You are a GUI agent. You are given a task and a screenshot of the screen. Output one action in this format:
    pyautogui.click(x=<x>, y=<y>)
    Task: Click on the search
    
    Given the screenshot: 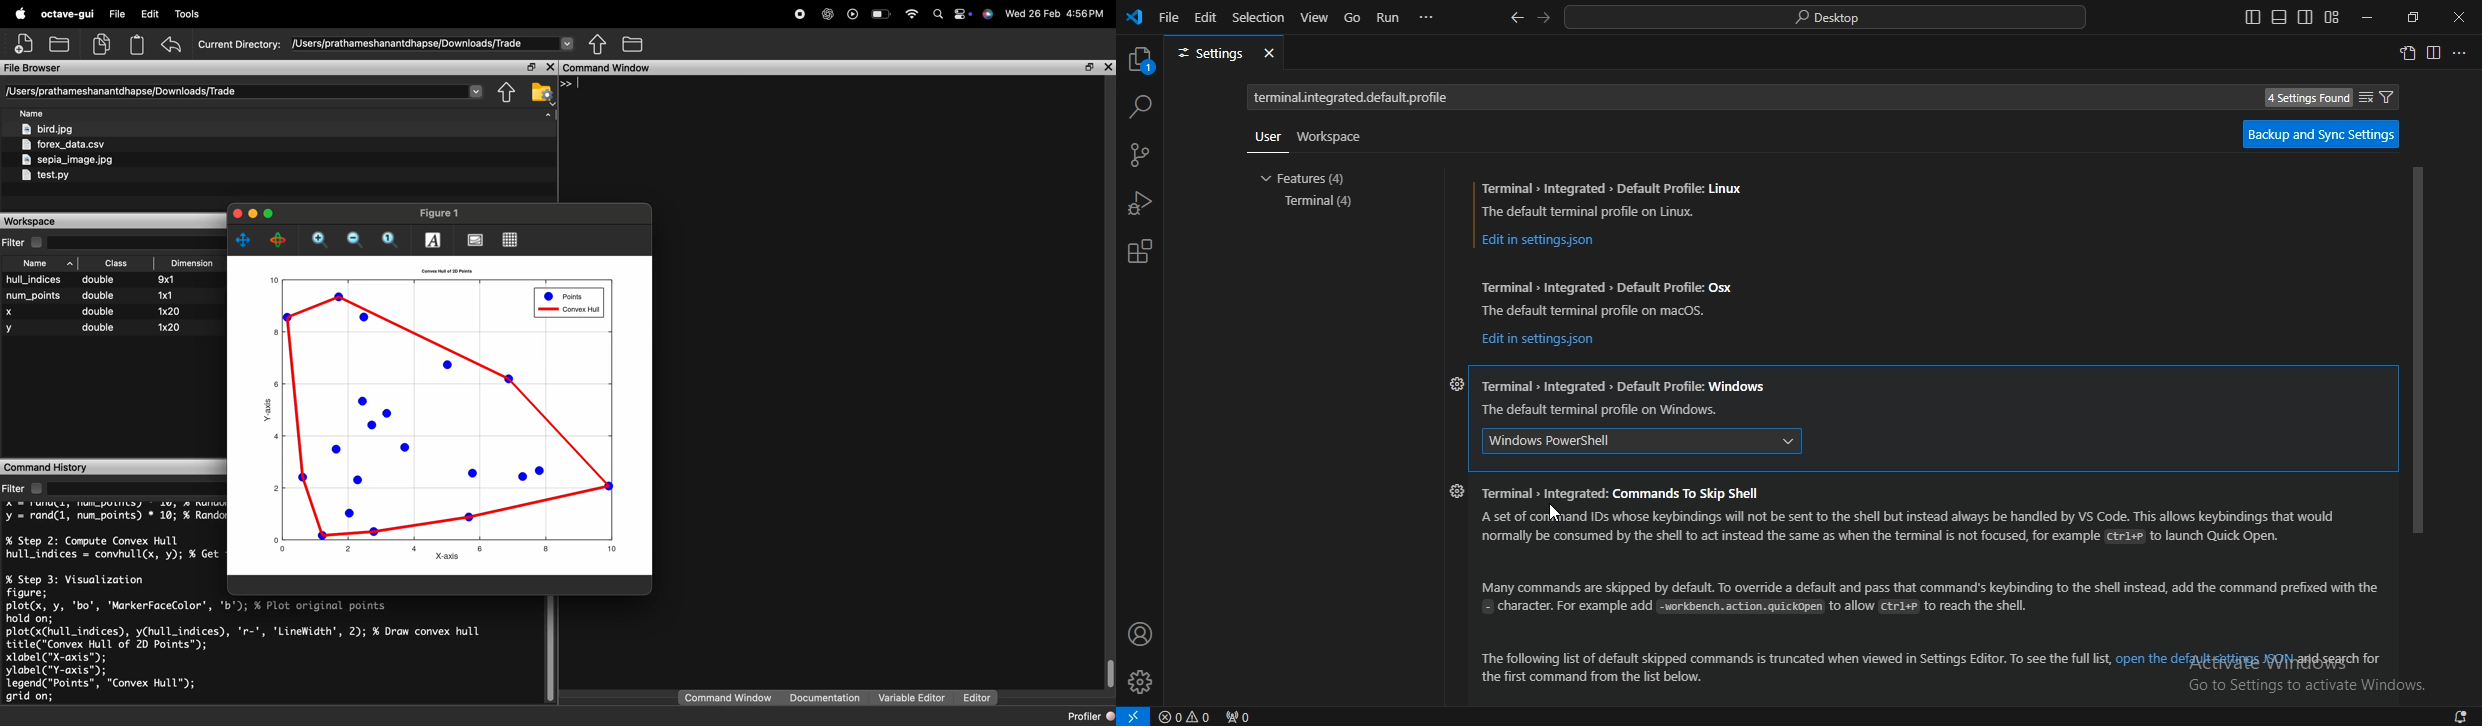 What is the action you would take?
    pyautogui.click(x=1142, y=108)
    